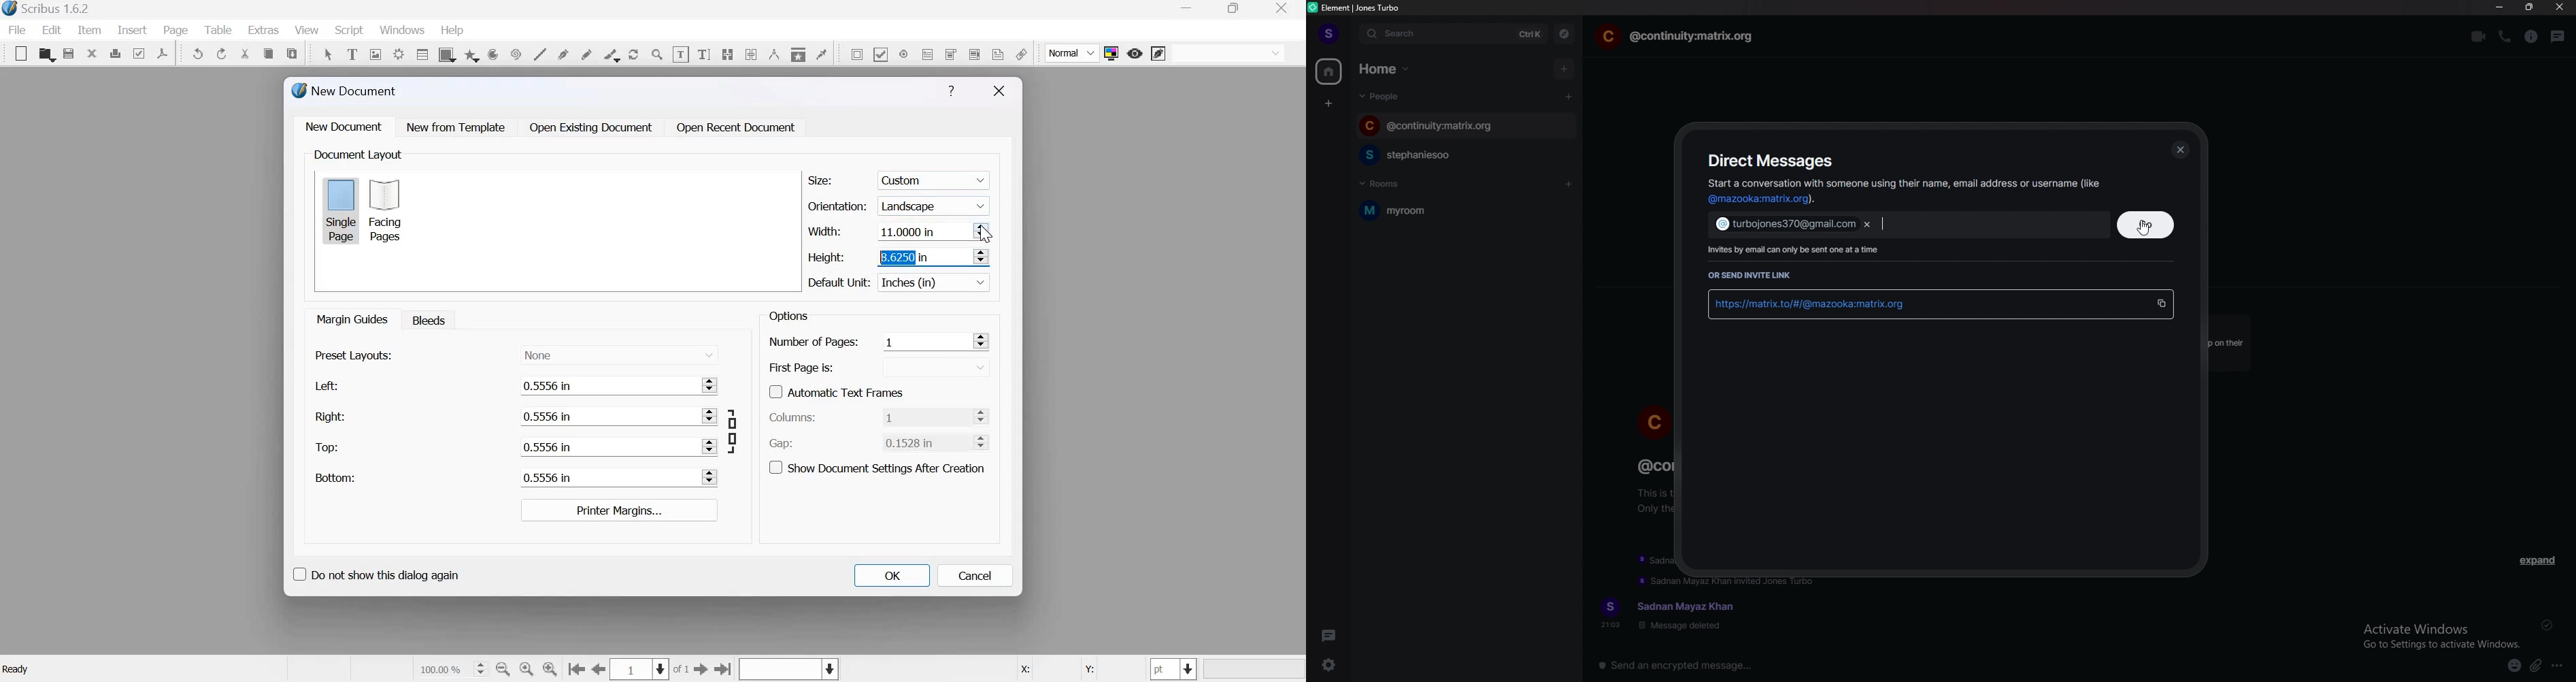 This screenshot has width=2576, height=700. I want to click on Zoom in or zoom out, so click(657, 54).